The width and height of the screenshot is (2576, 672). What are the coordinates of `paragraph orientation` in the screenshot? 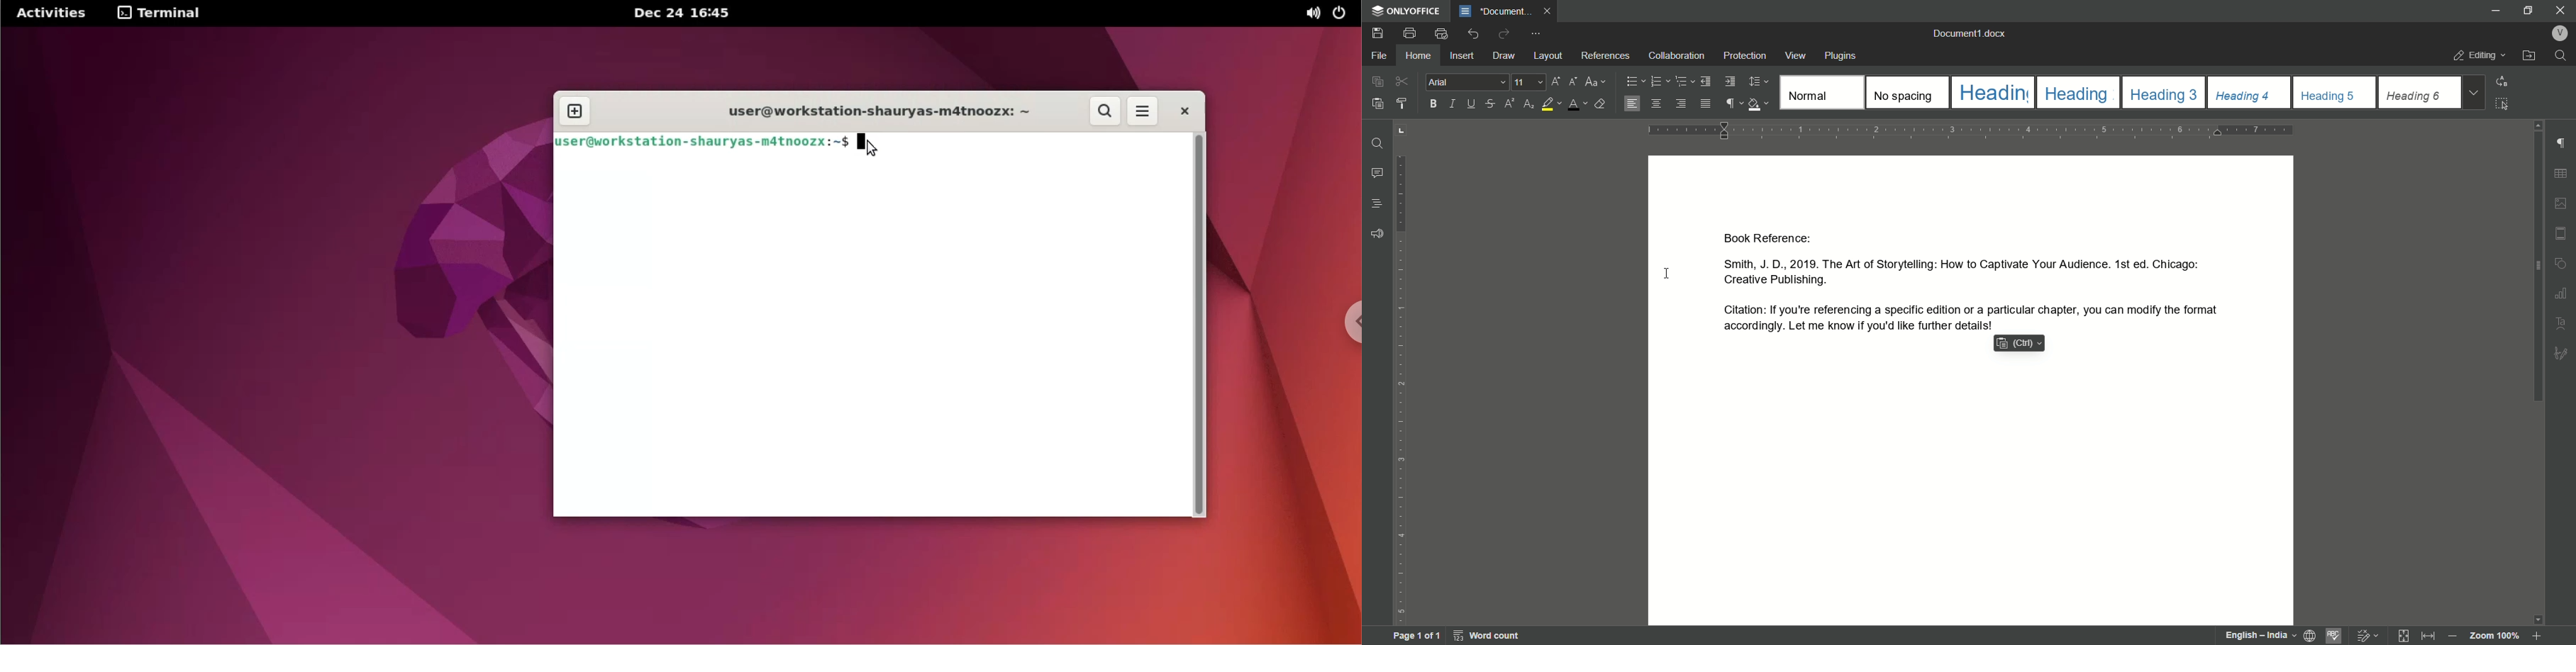 It's located at (1976, 130).